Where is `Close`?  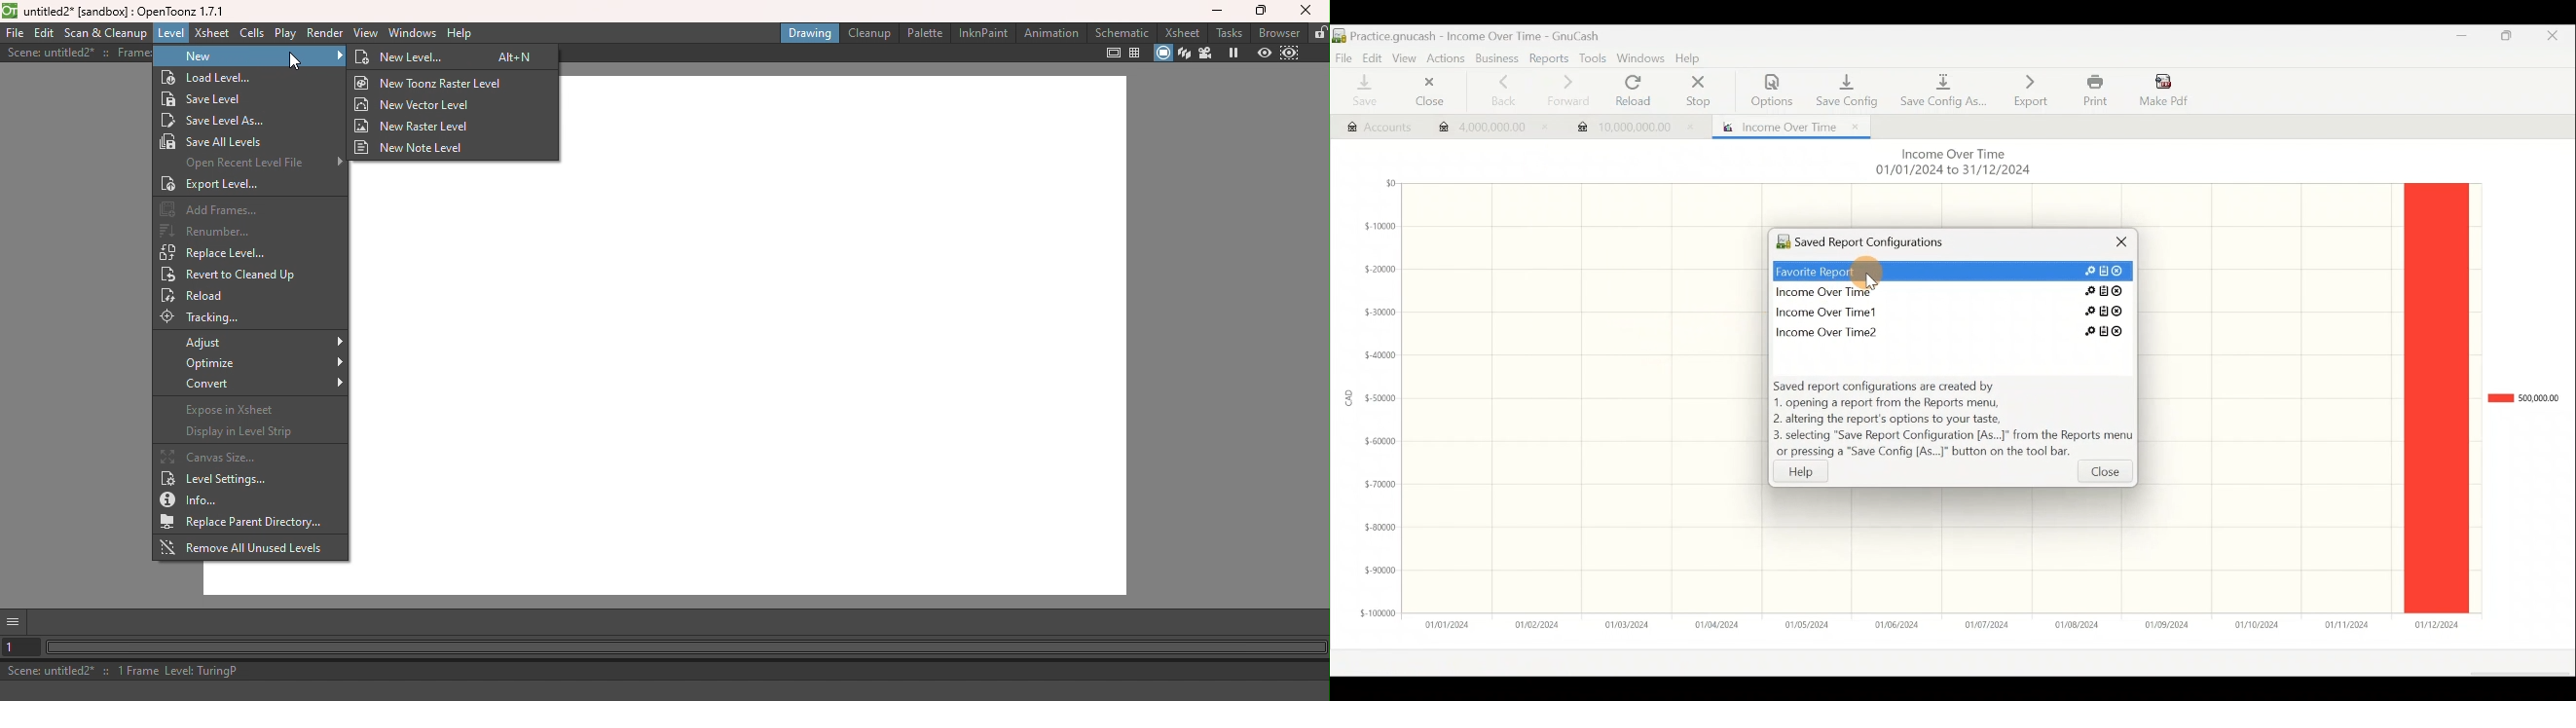 Close is located at coordinates (2115, 246).